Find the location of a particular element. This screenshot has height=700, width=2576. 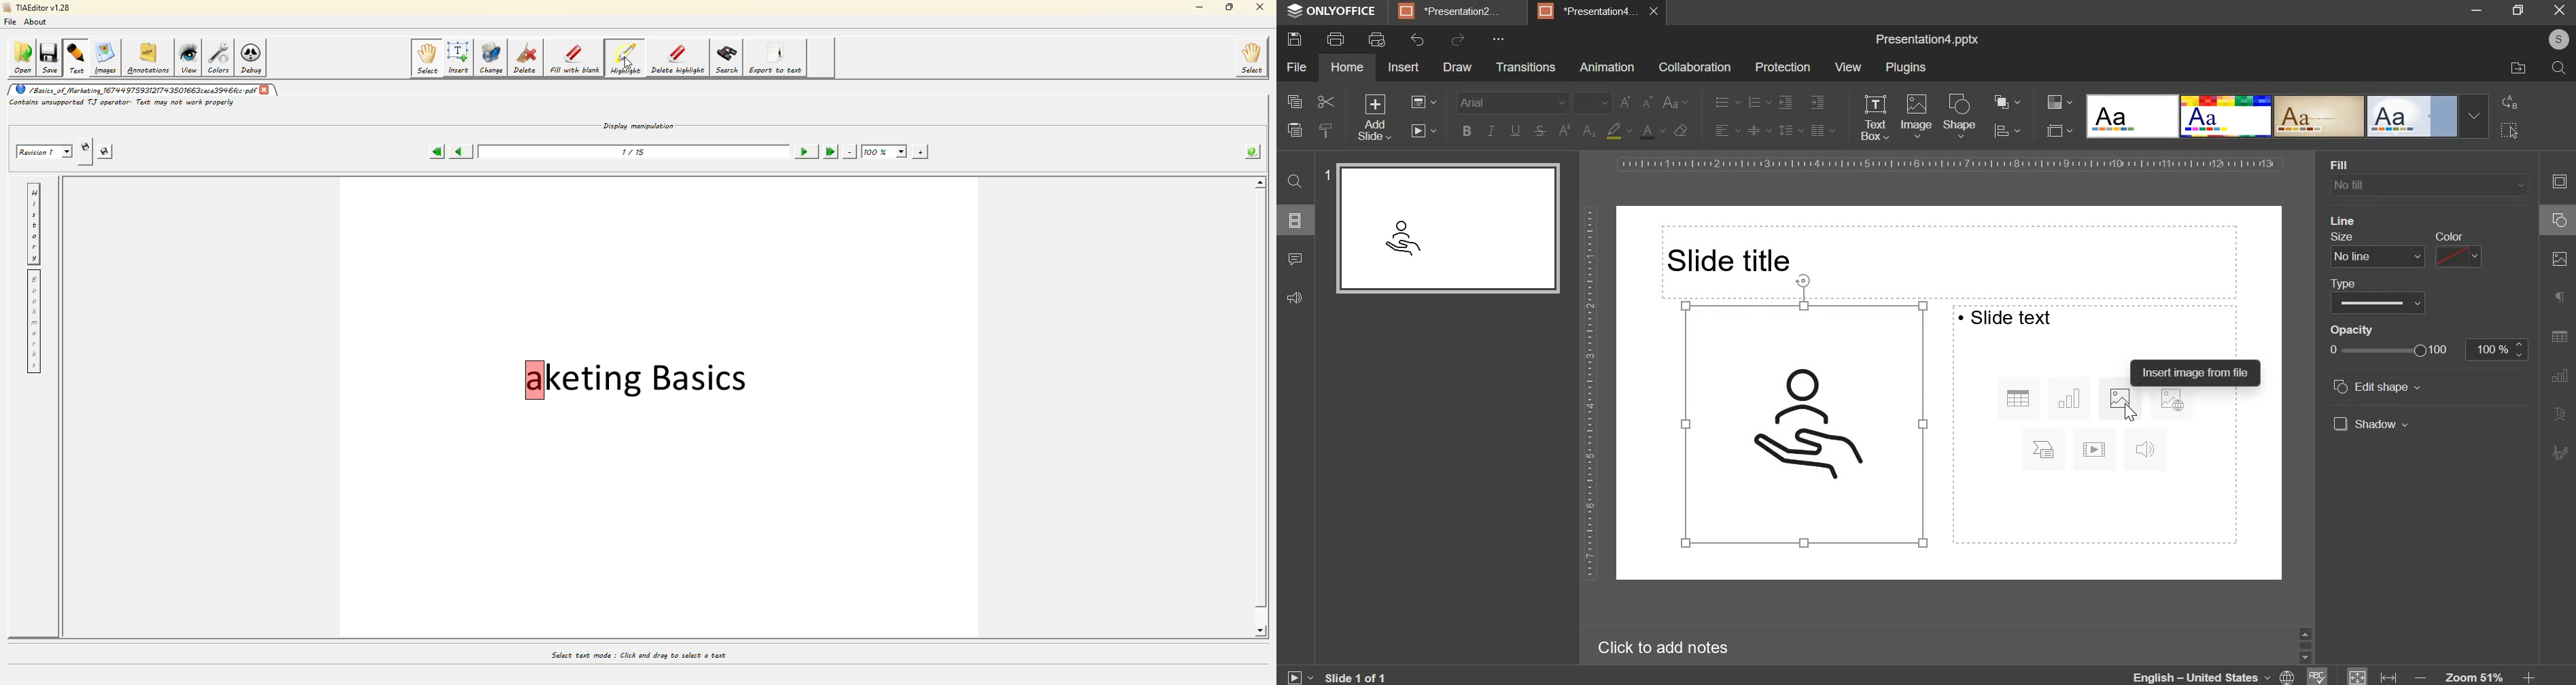

distribution is located at coordinates (2004, 130).